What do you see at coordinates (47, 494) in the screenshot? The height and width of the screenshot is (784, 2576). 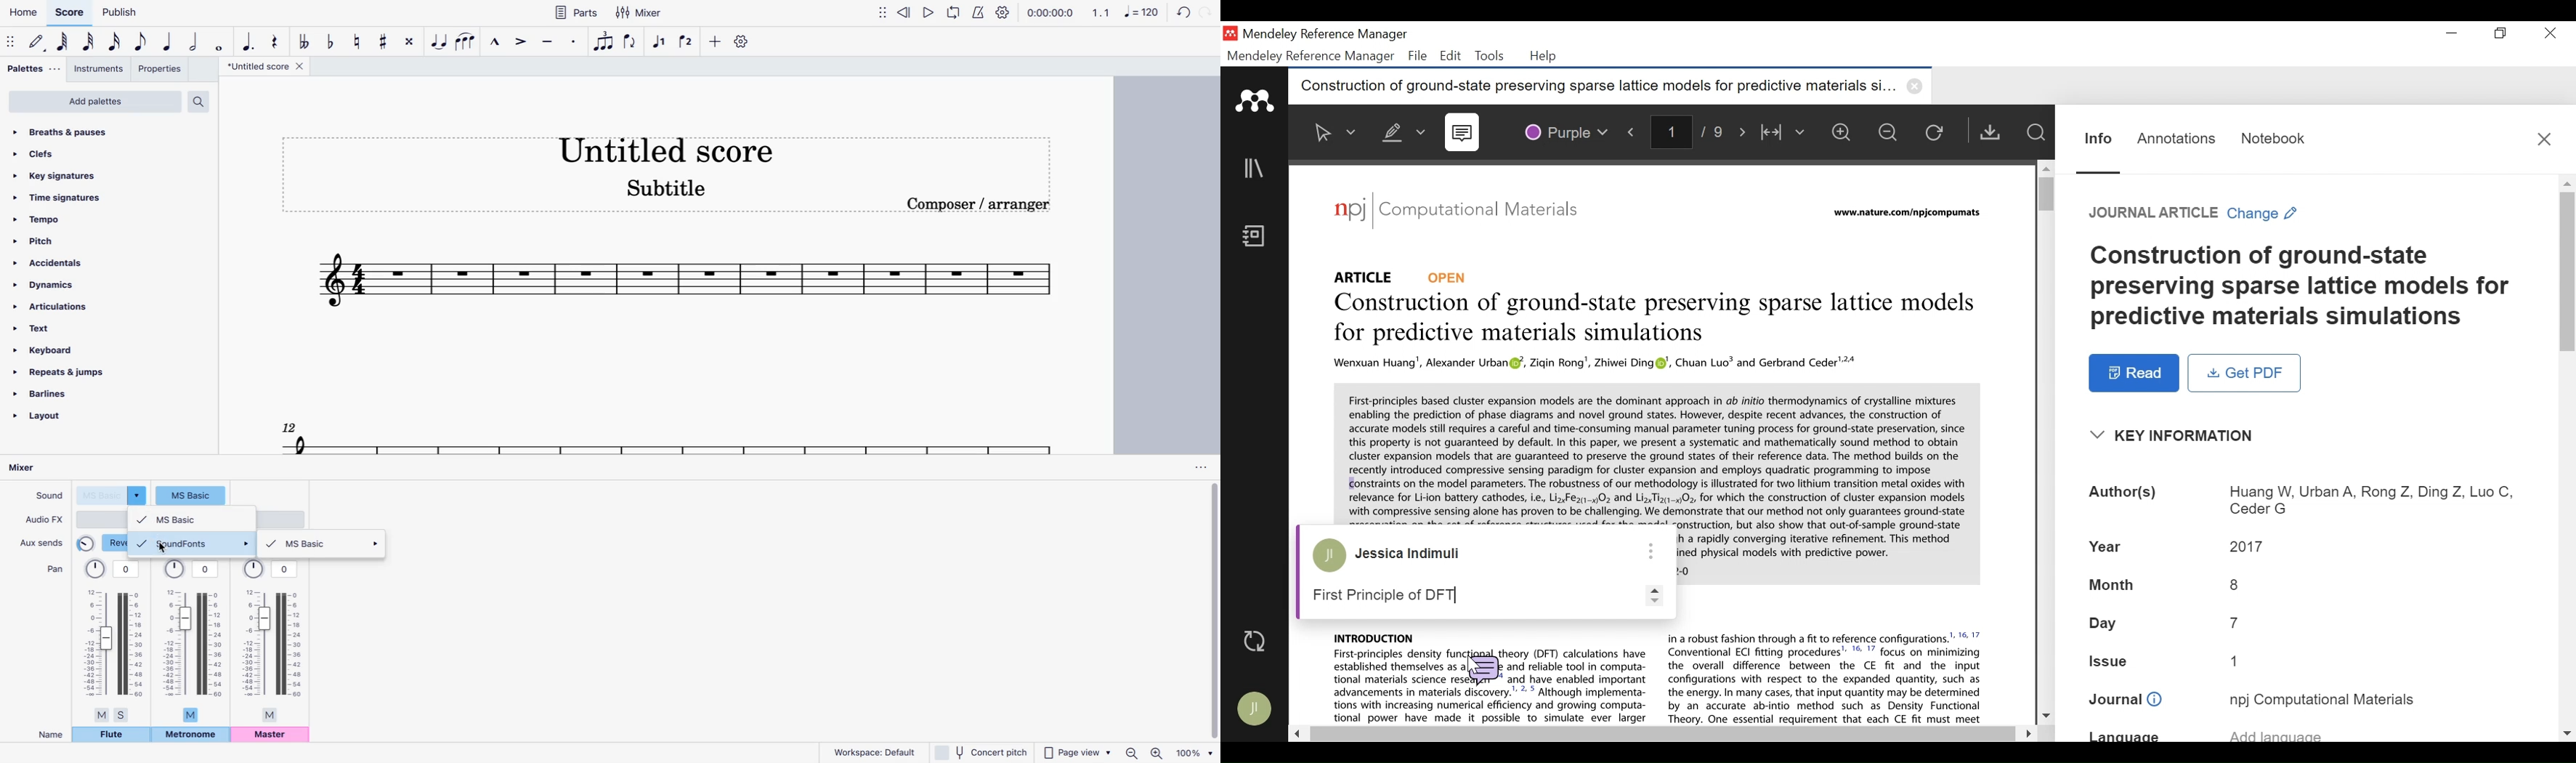 I see `sound` at bounding box center [47, 494].